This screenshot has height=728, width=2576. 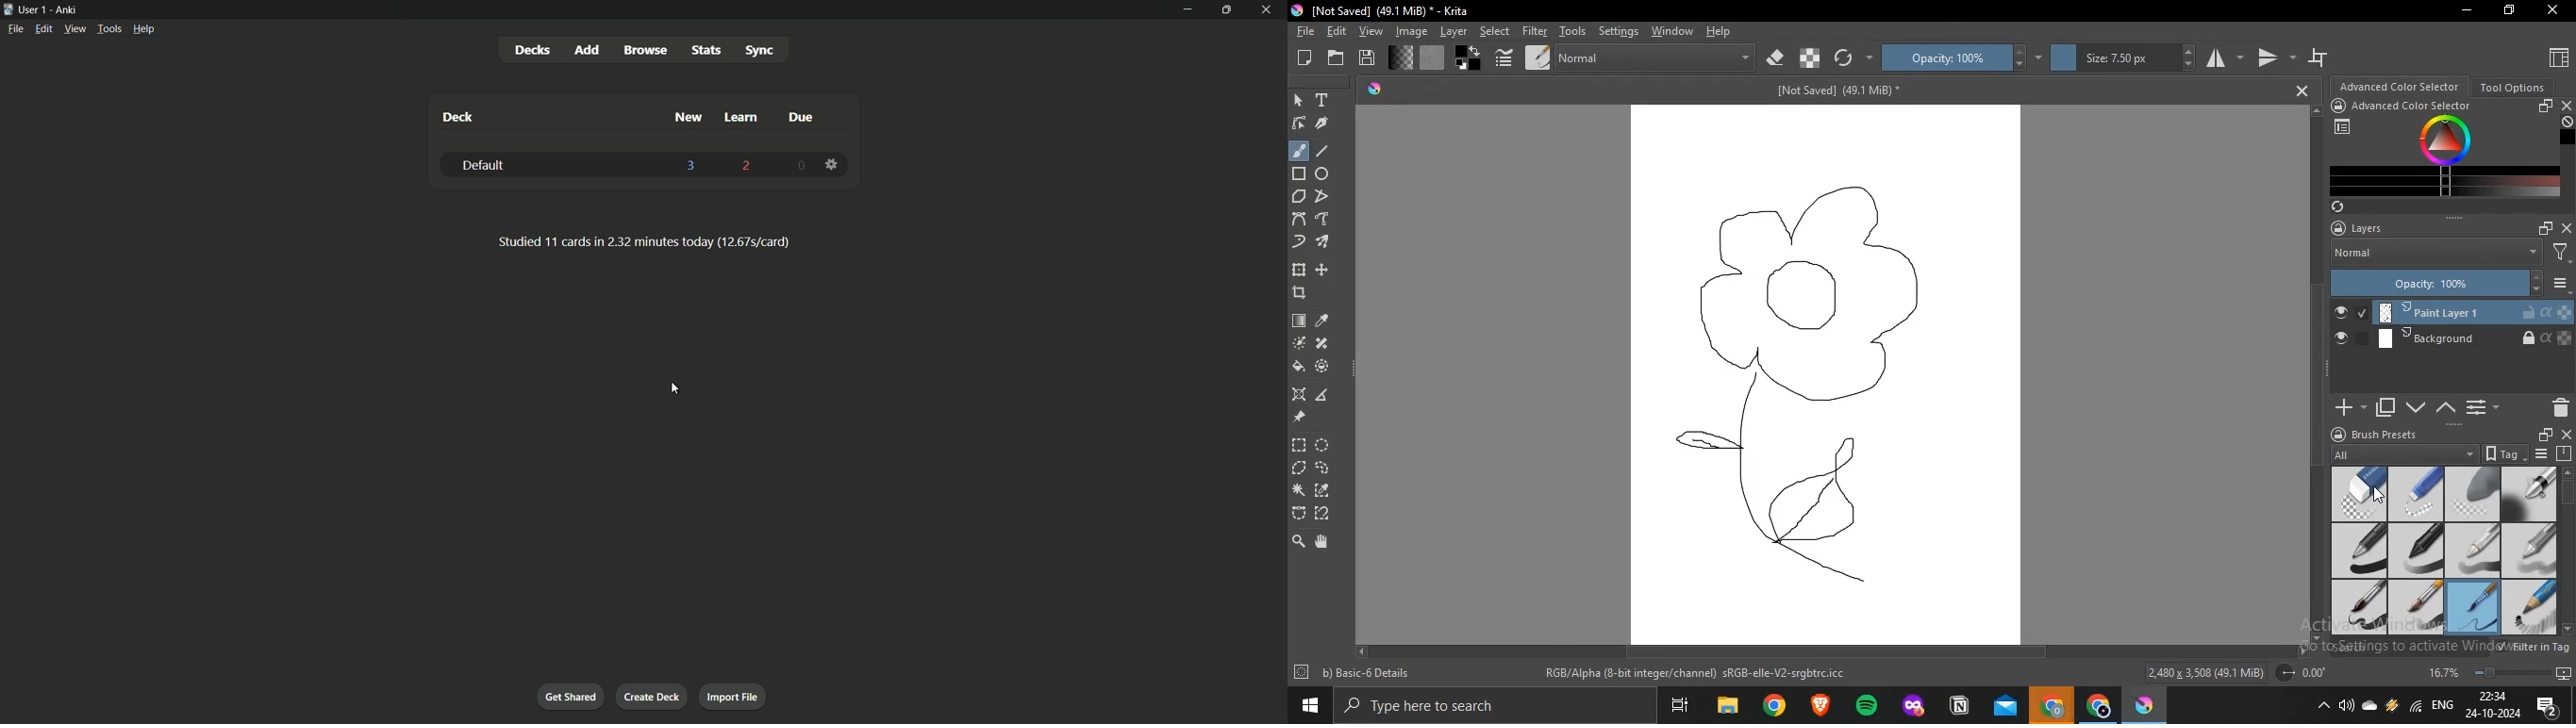 What do you see at coordinates (2386, 434) in the screenshot?
I see `brush presets` at bounding box center [2386, 434].